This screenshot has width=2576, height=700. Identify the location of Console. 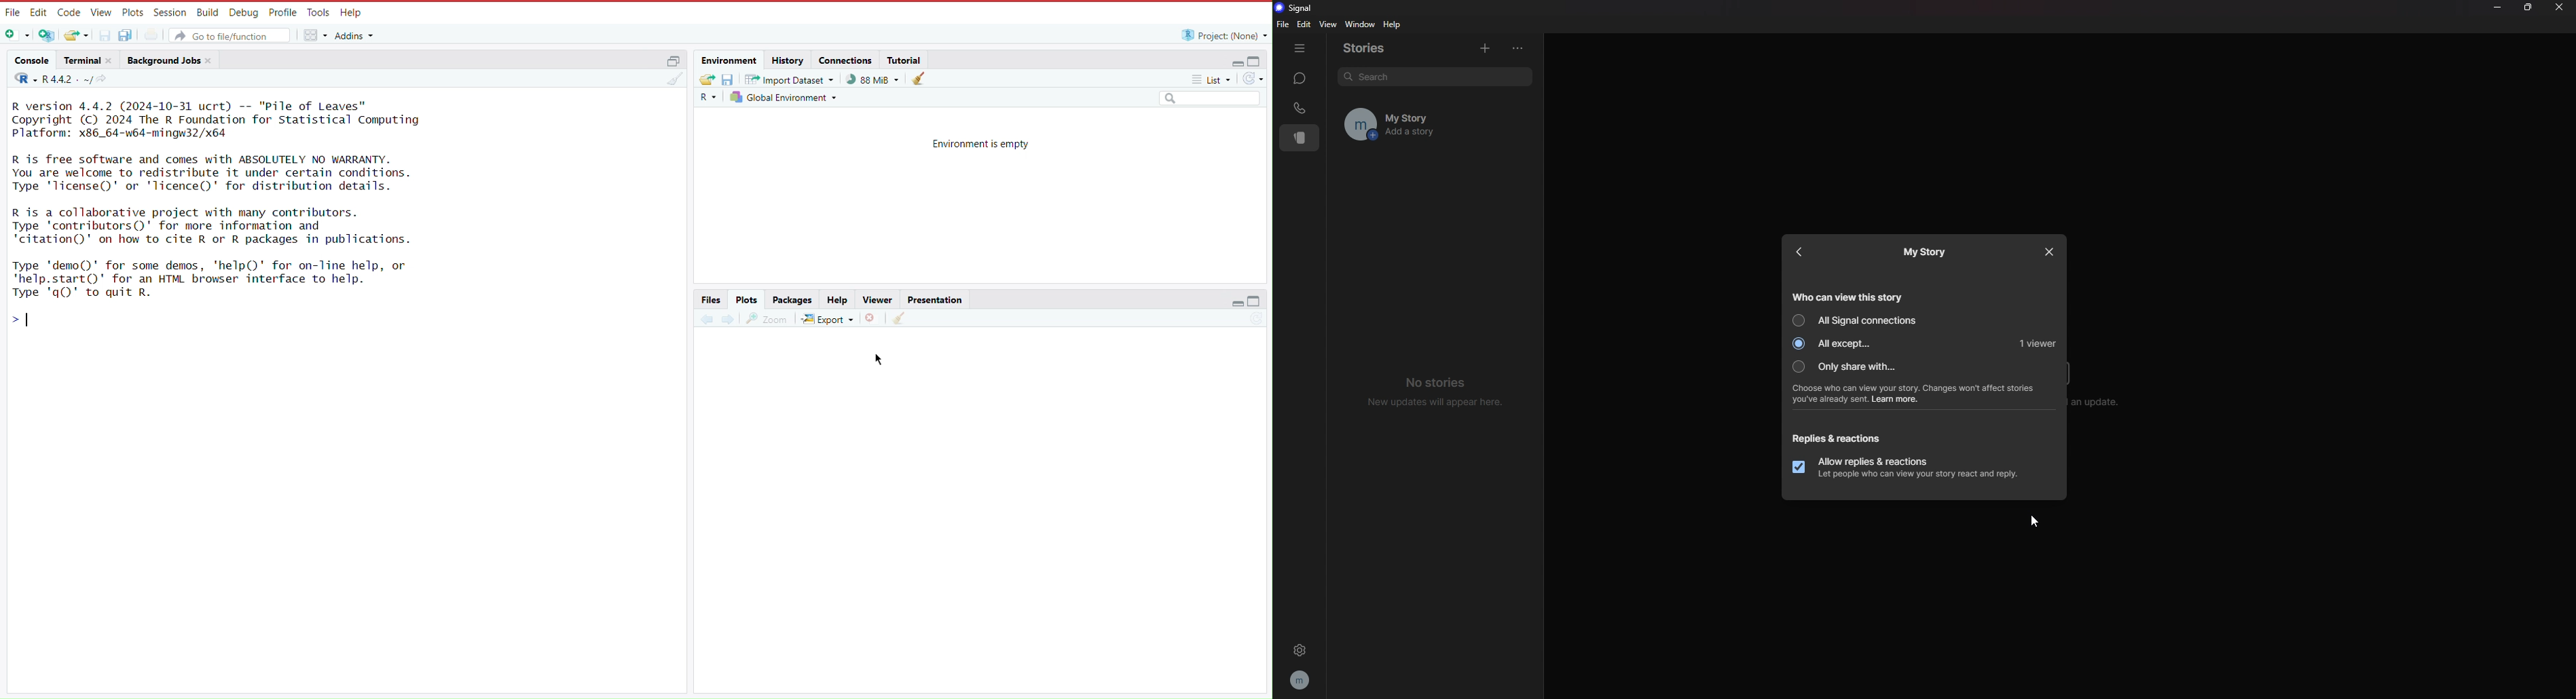
(32, 62).